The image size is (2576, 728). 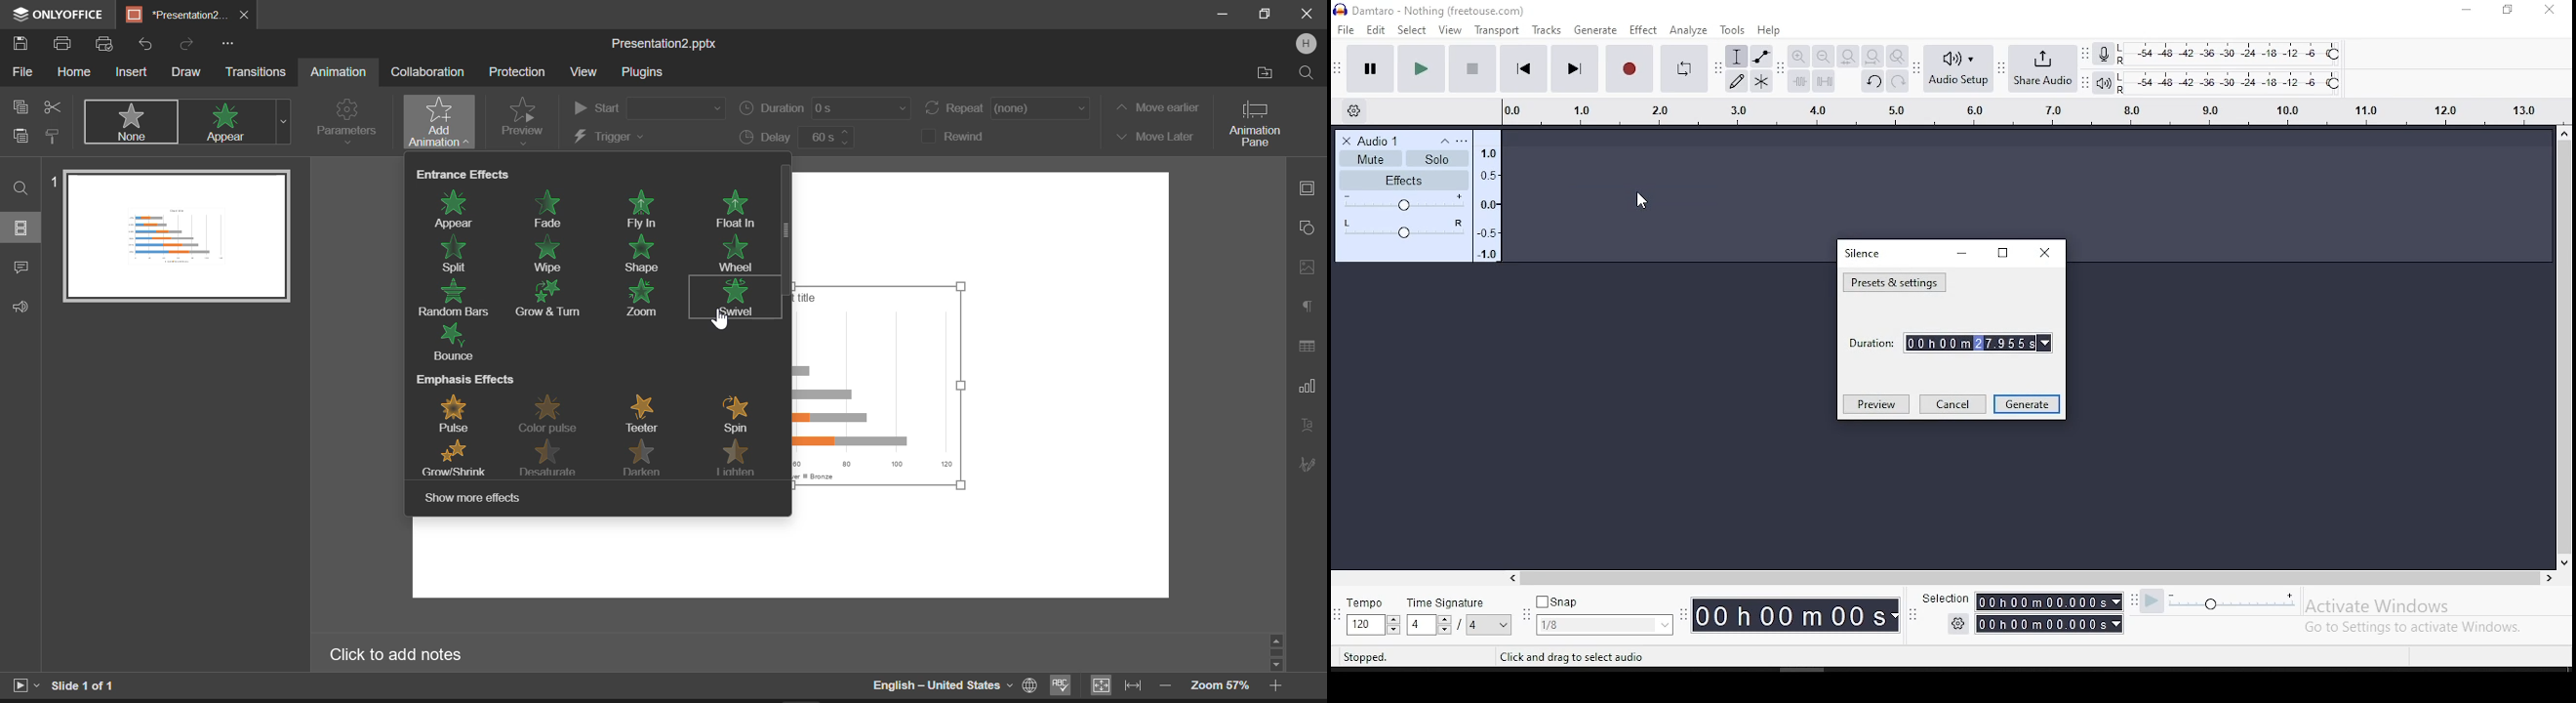 I want to click on record, so click(x=1627, y=67).